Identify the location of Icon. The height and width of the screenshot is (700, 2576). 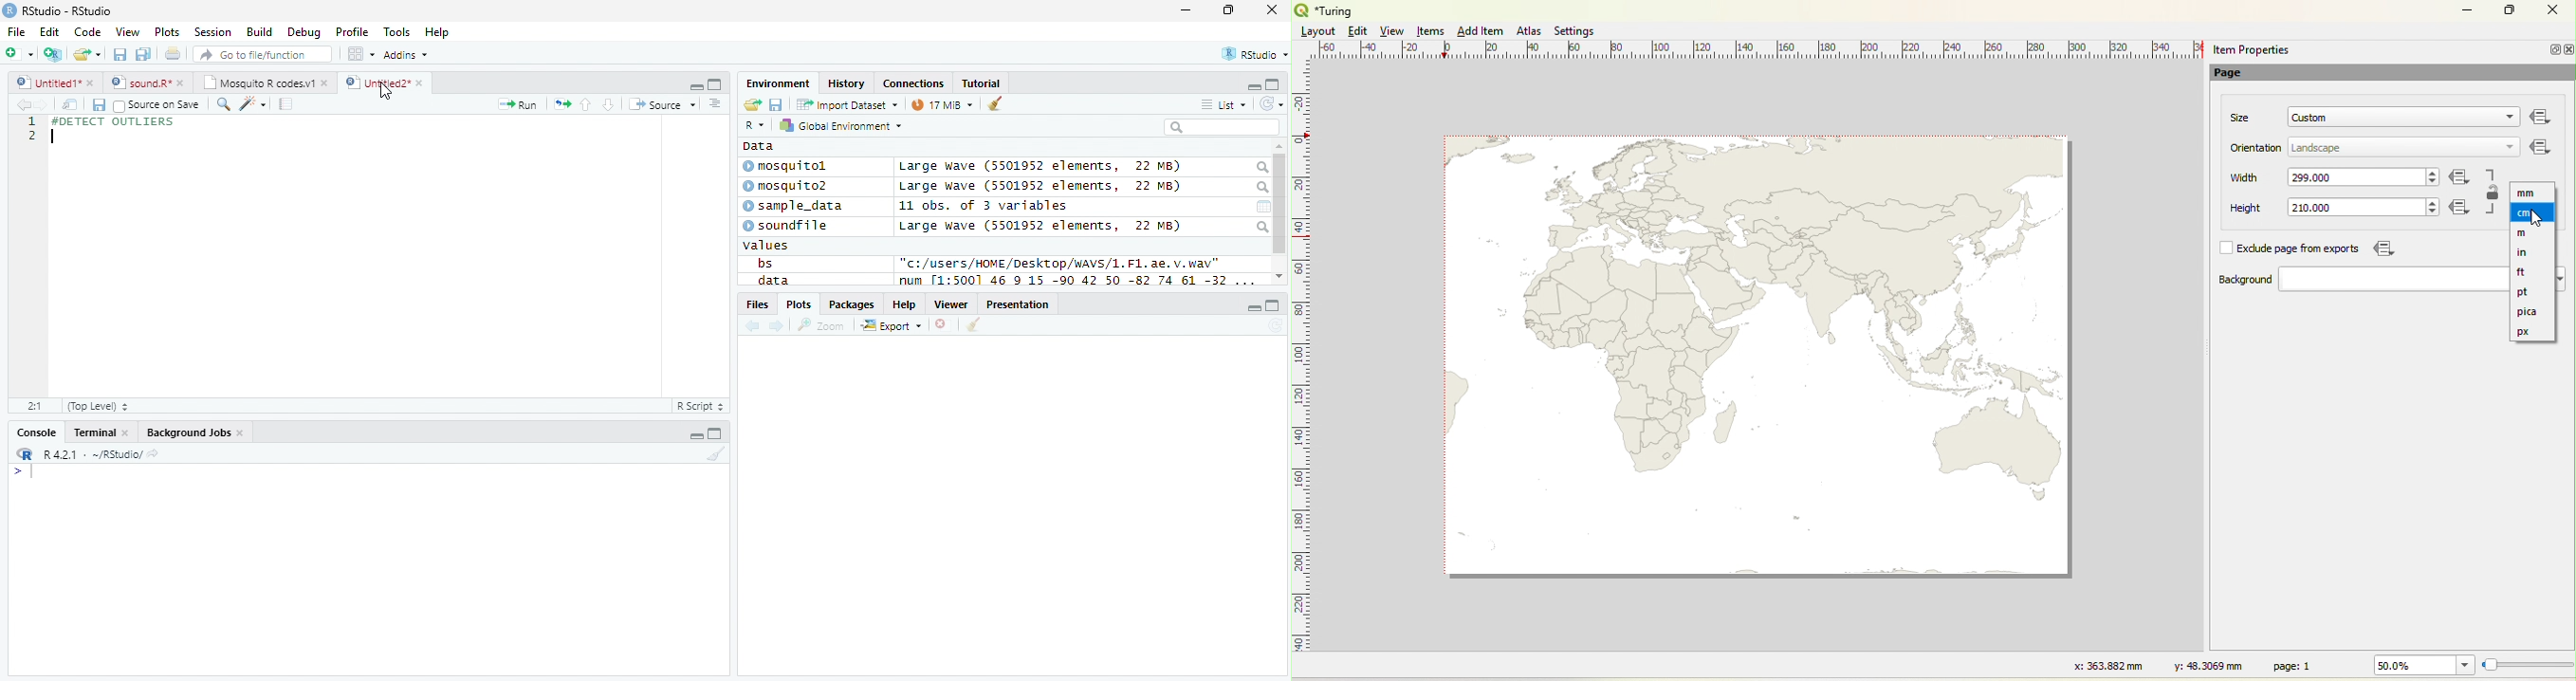
(2539, 146).